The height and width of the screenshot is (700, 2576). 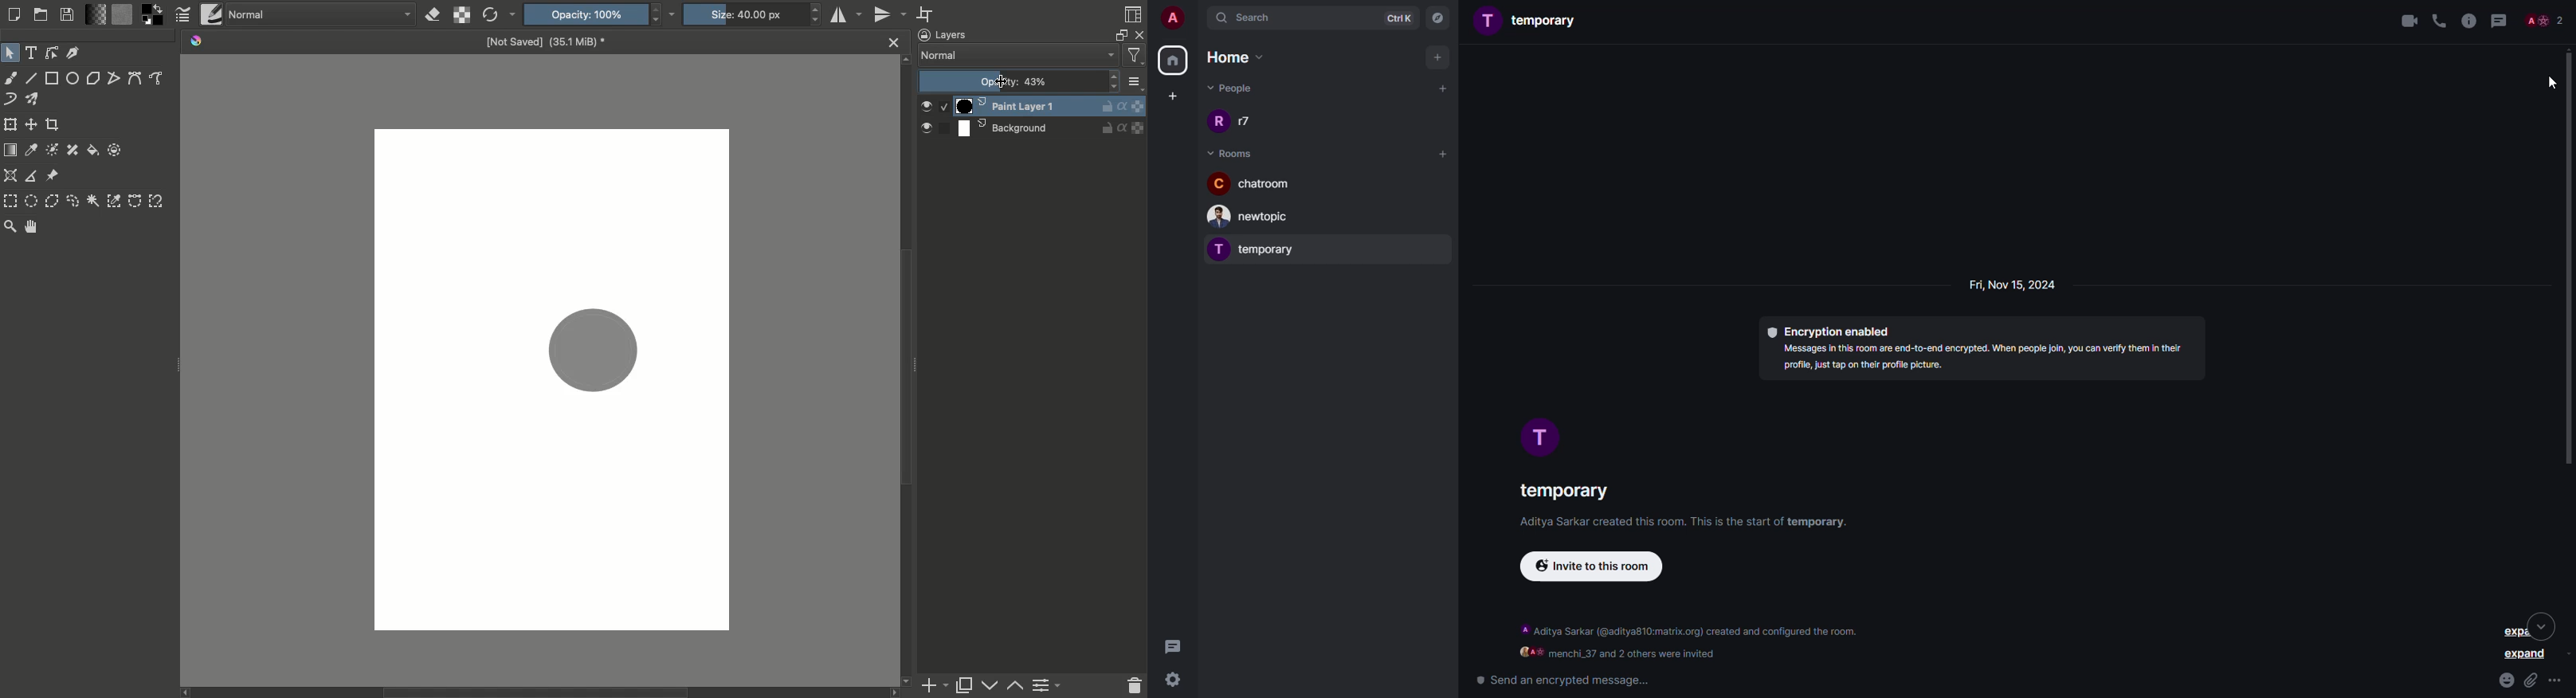 I want to click on Erase mode, so click(x=434, y=14).